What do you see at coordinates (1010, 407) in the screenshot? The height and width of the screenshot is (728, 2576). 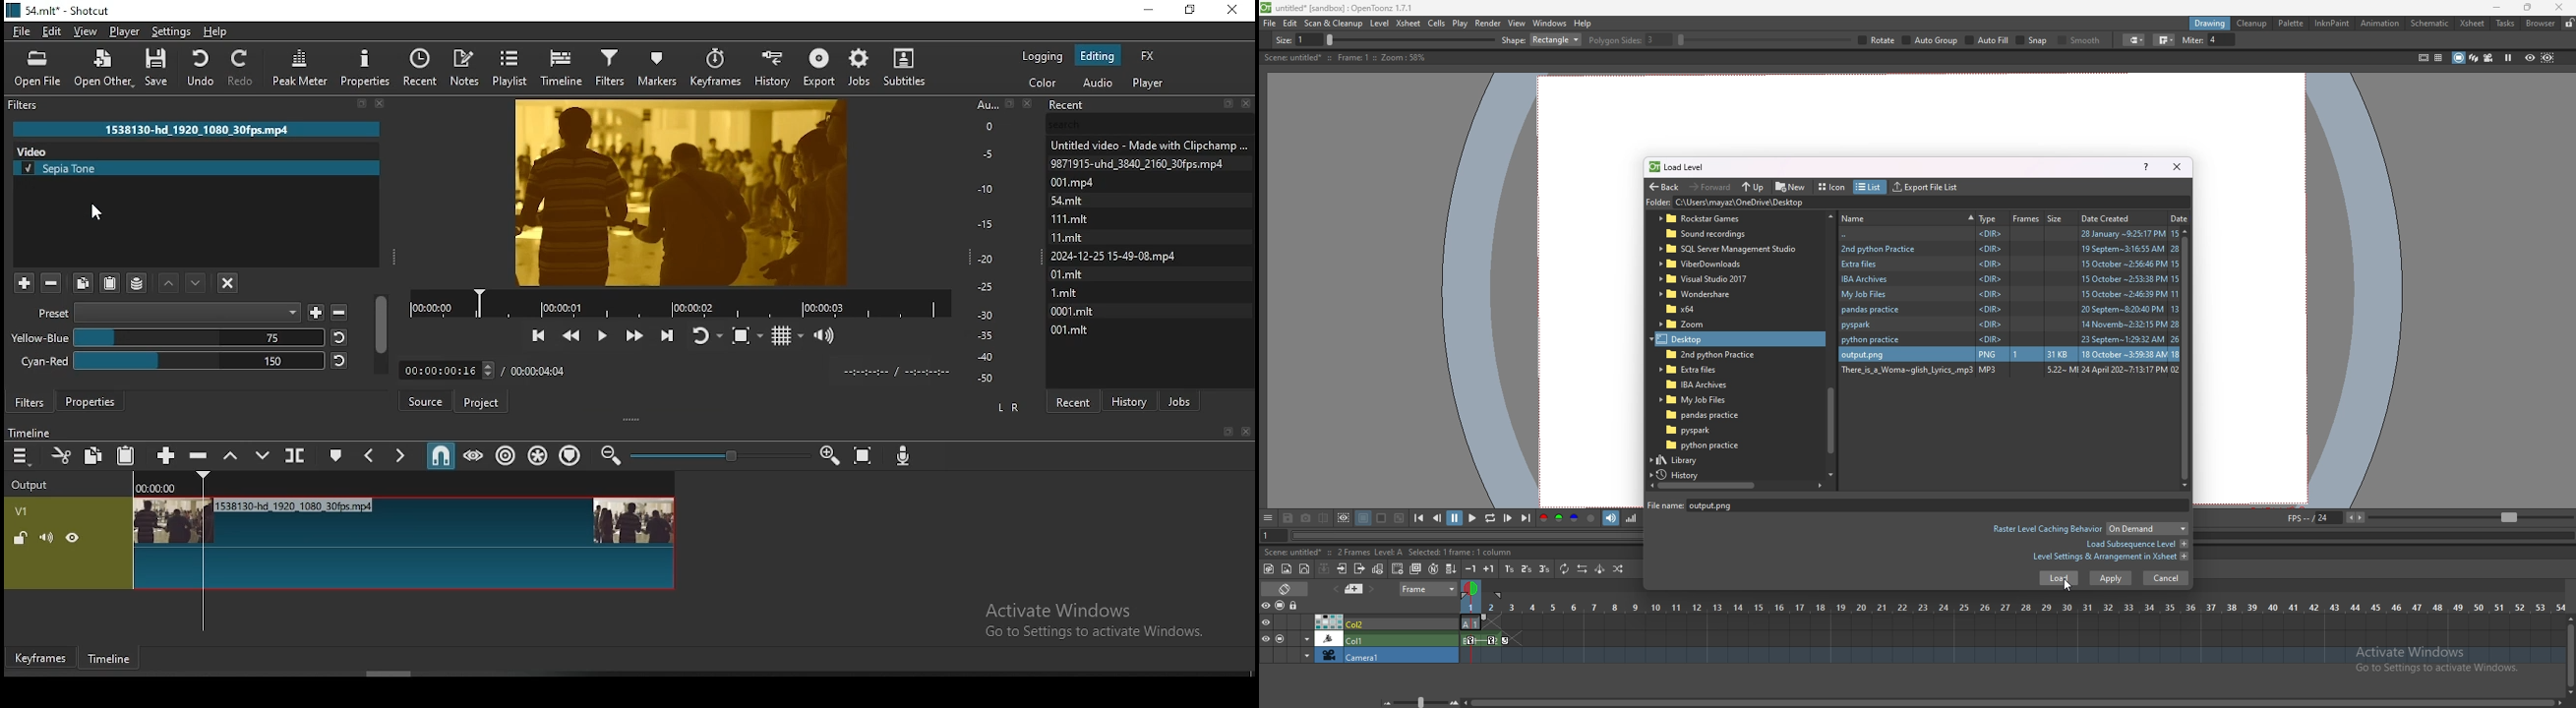 I see `L R` at bounding box center [1010, 407].